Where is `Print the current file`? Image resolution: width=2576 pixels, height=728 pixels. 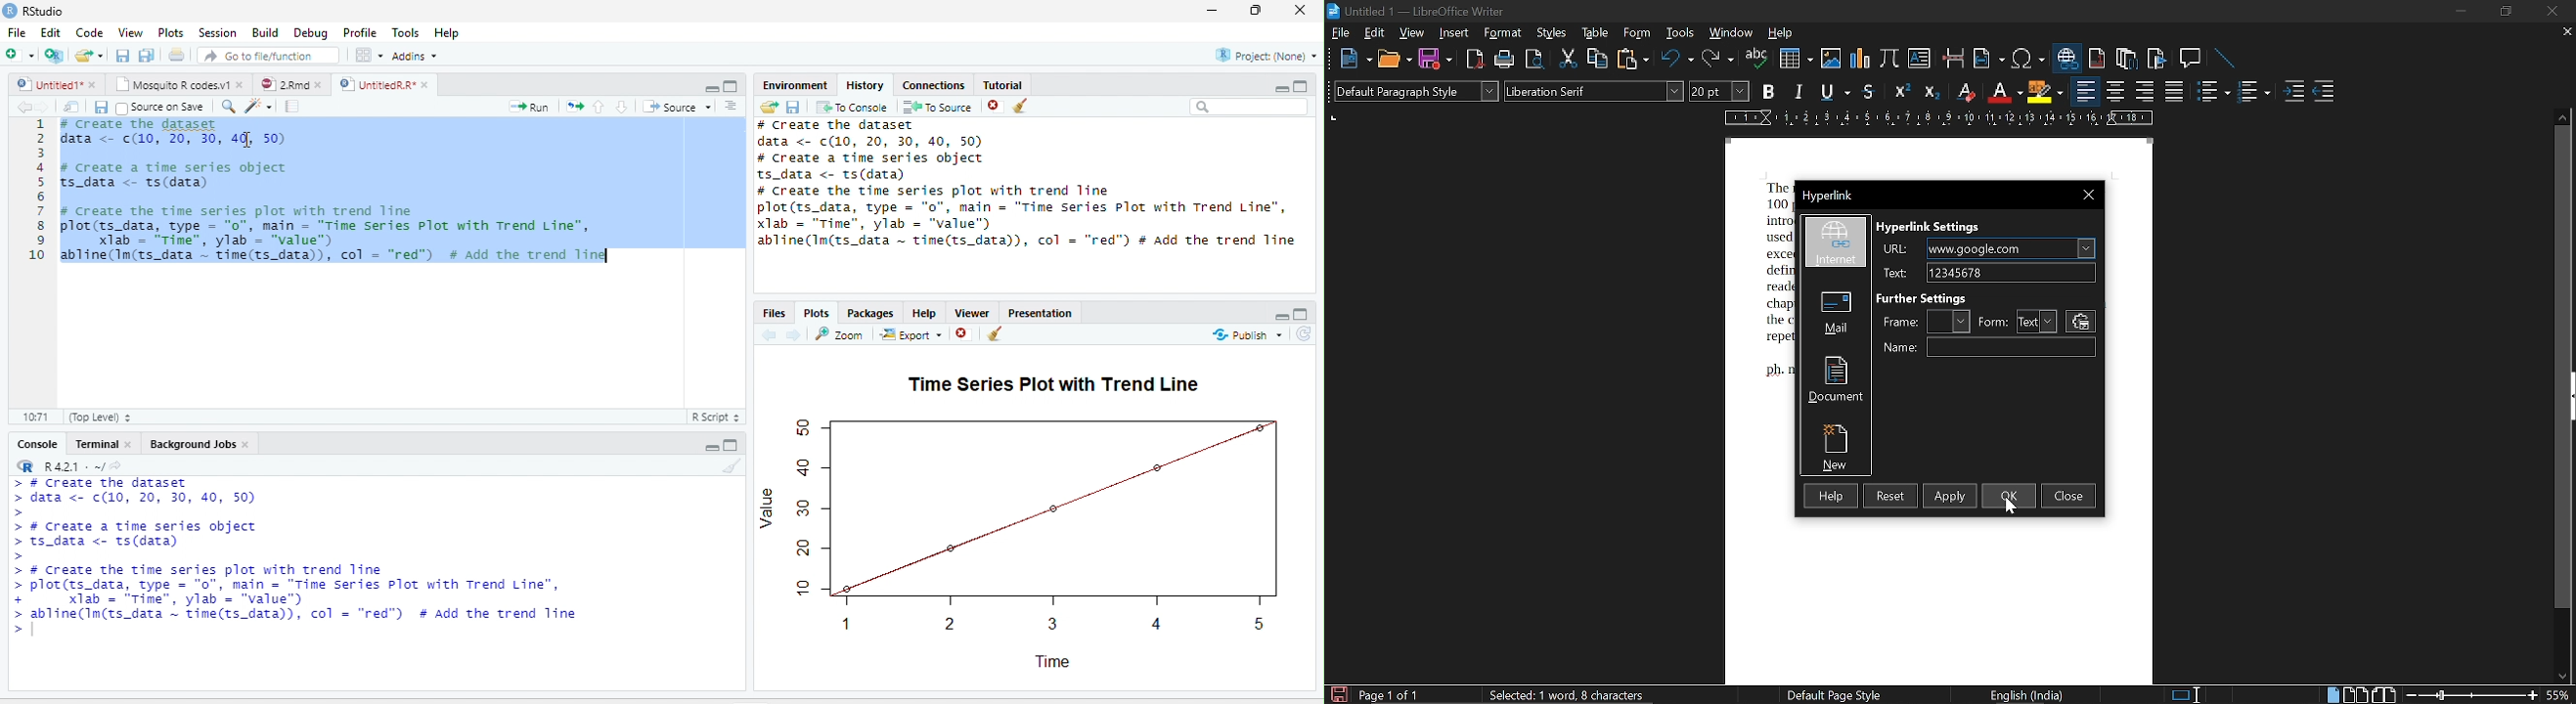 Print the current file is located at coordinates (176, 54).